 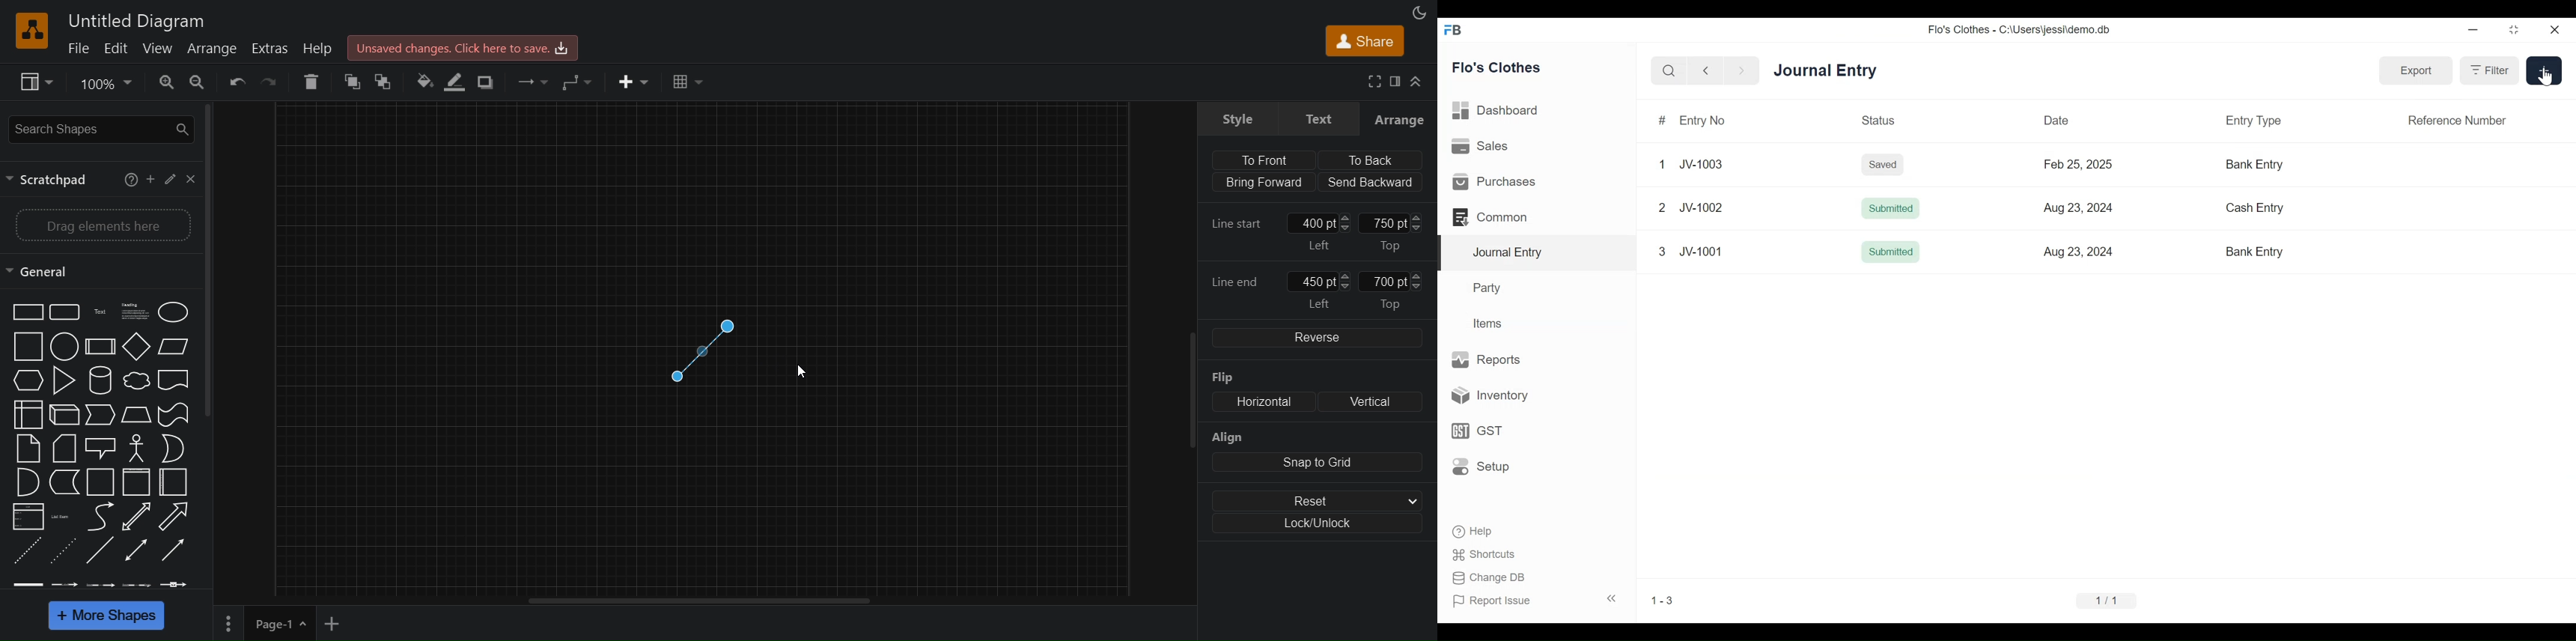 I want to click on Entry Type, so click(x=2254, y=120).